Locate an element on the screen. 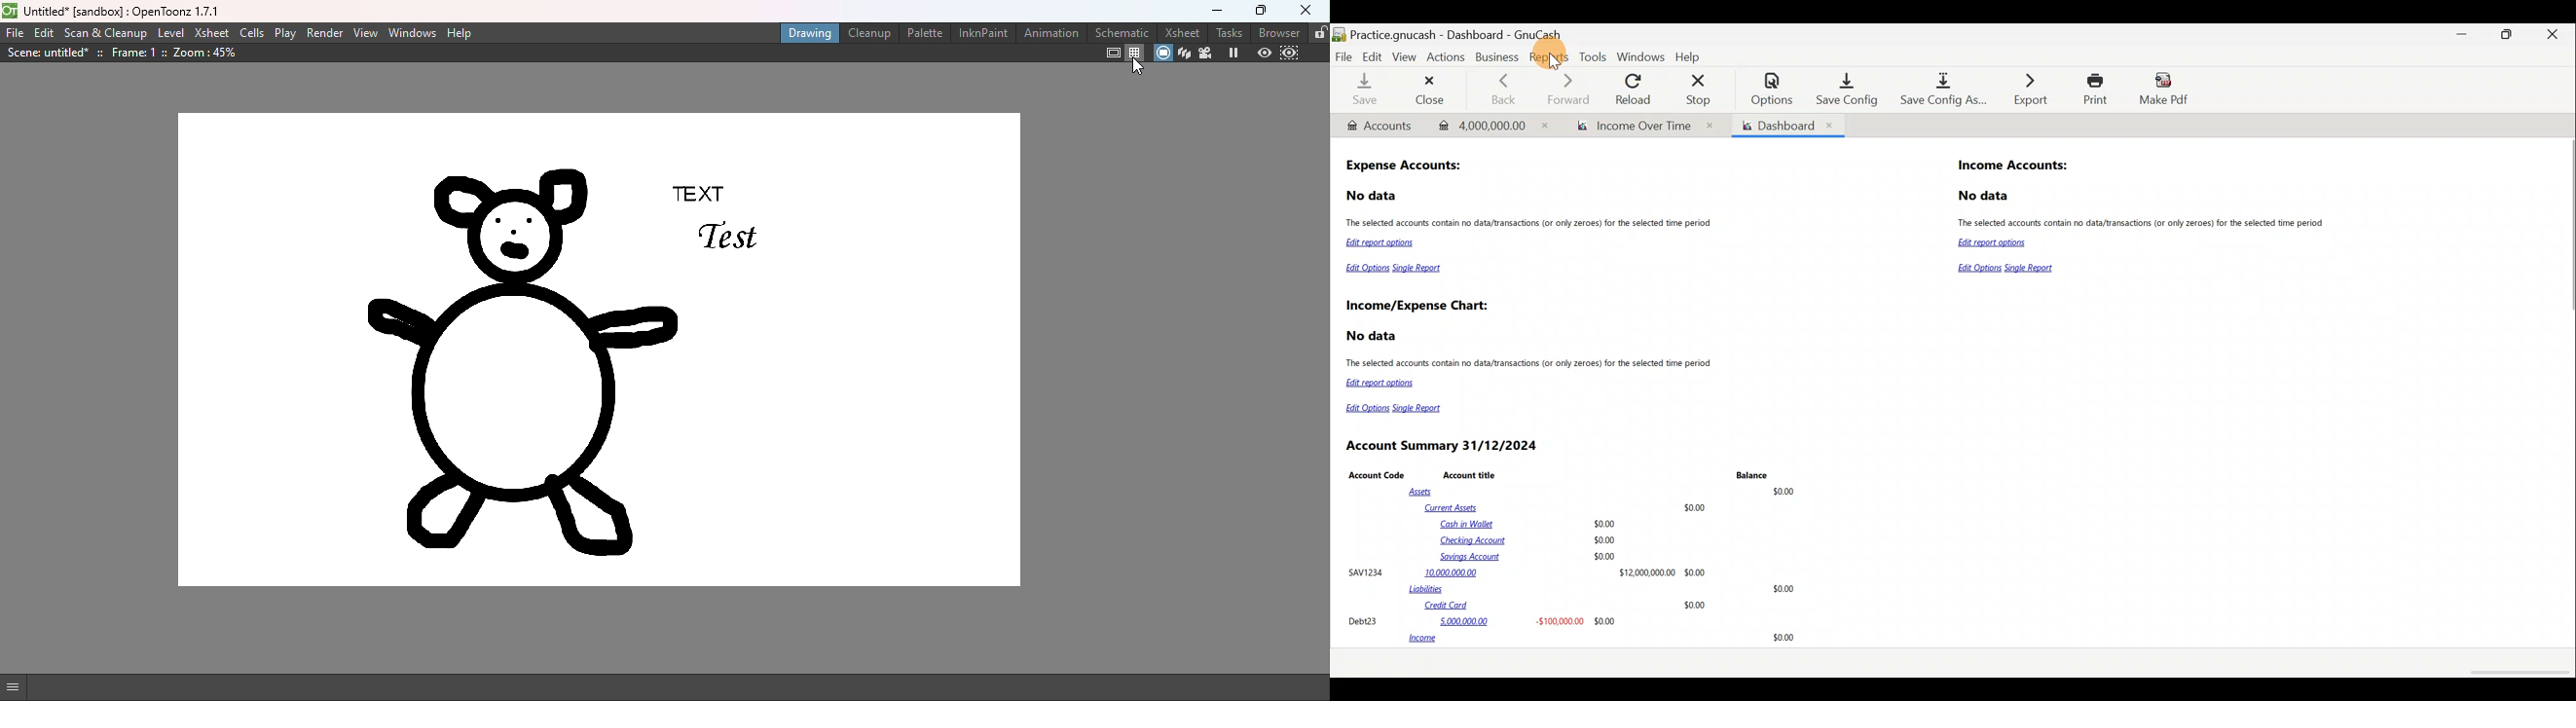 This screenshot has width=2576, height=728. Xsheet is located at coordinates (212, 34).